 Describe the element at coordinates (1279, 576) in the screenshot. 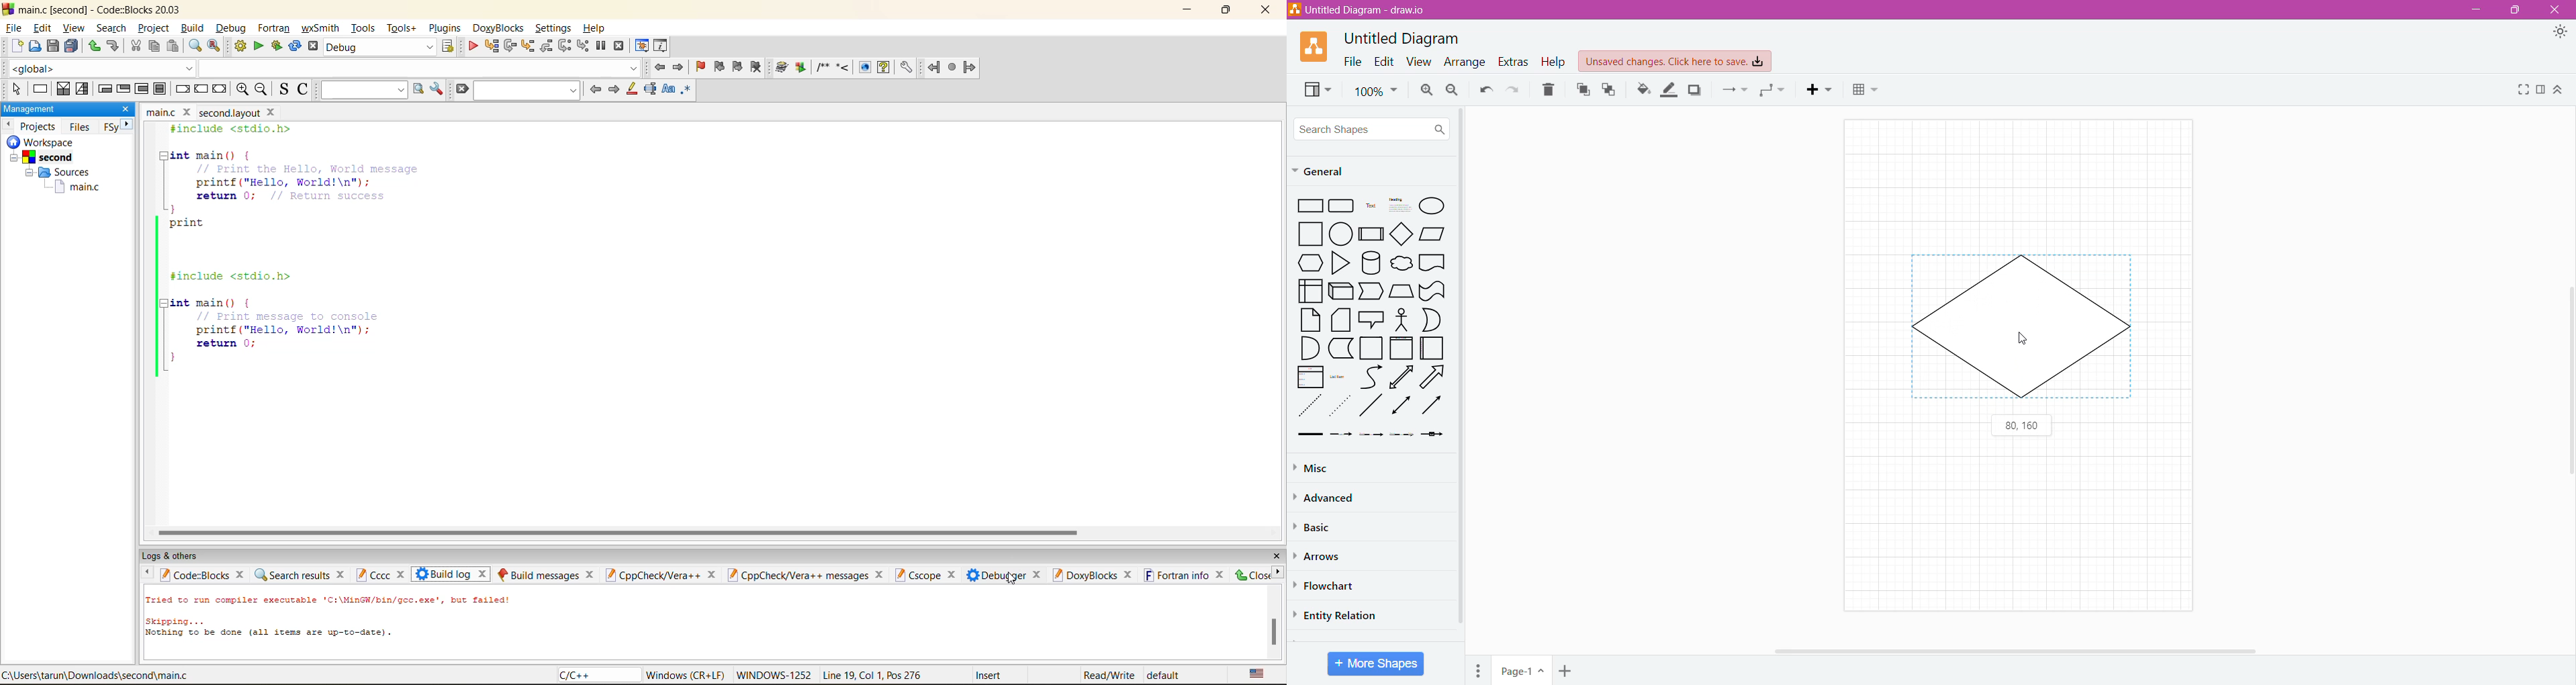

I see `right menu` at that location.